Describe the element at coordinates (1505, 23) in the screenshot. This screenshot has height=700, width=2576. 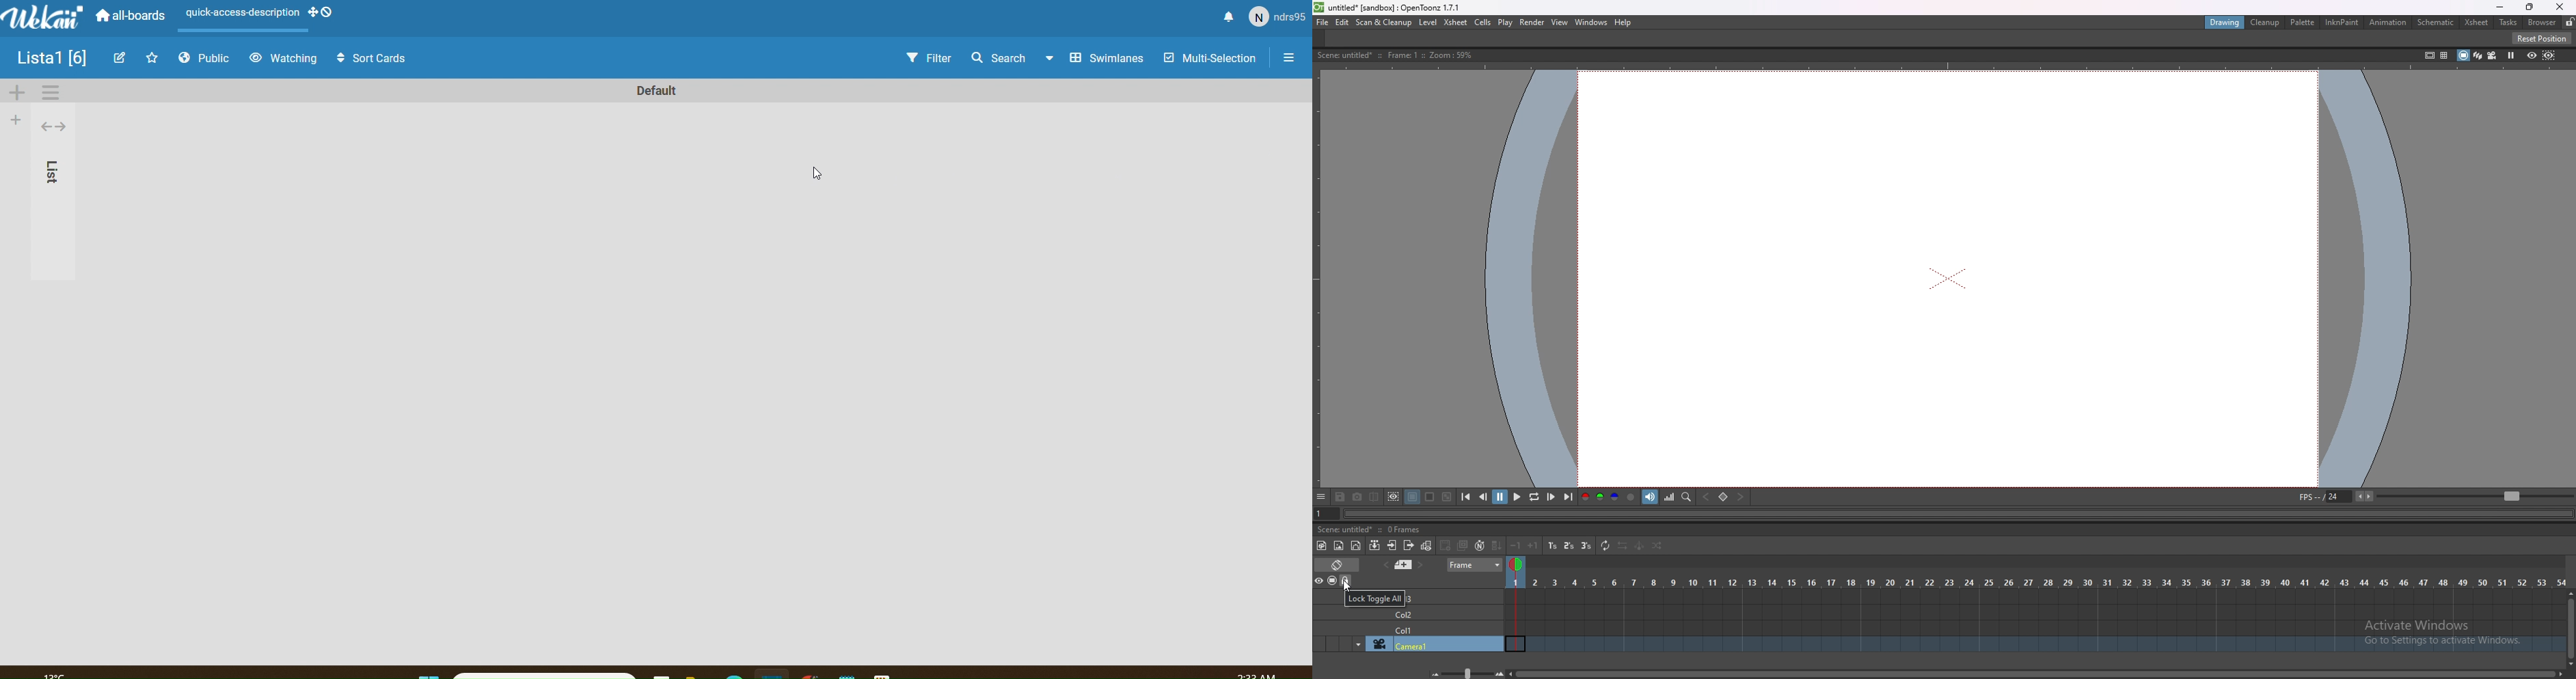
I see `play` at that location.